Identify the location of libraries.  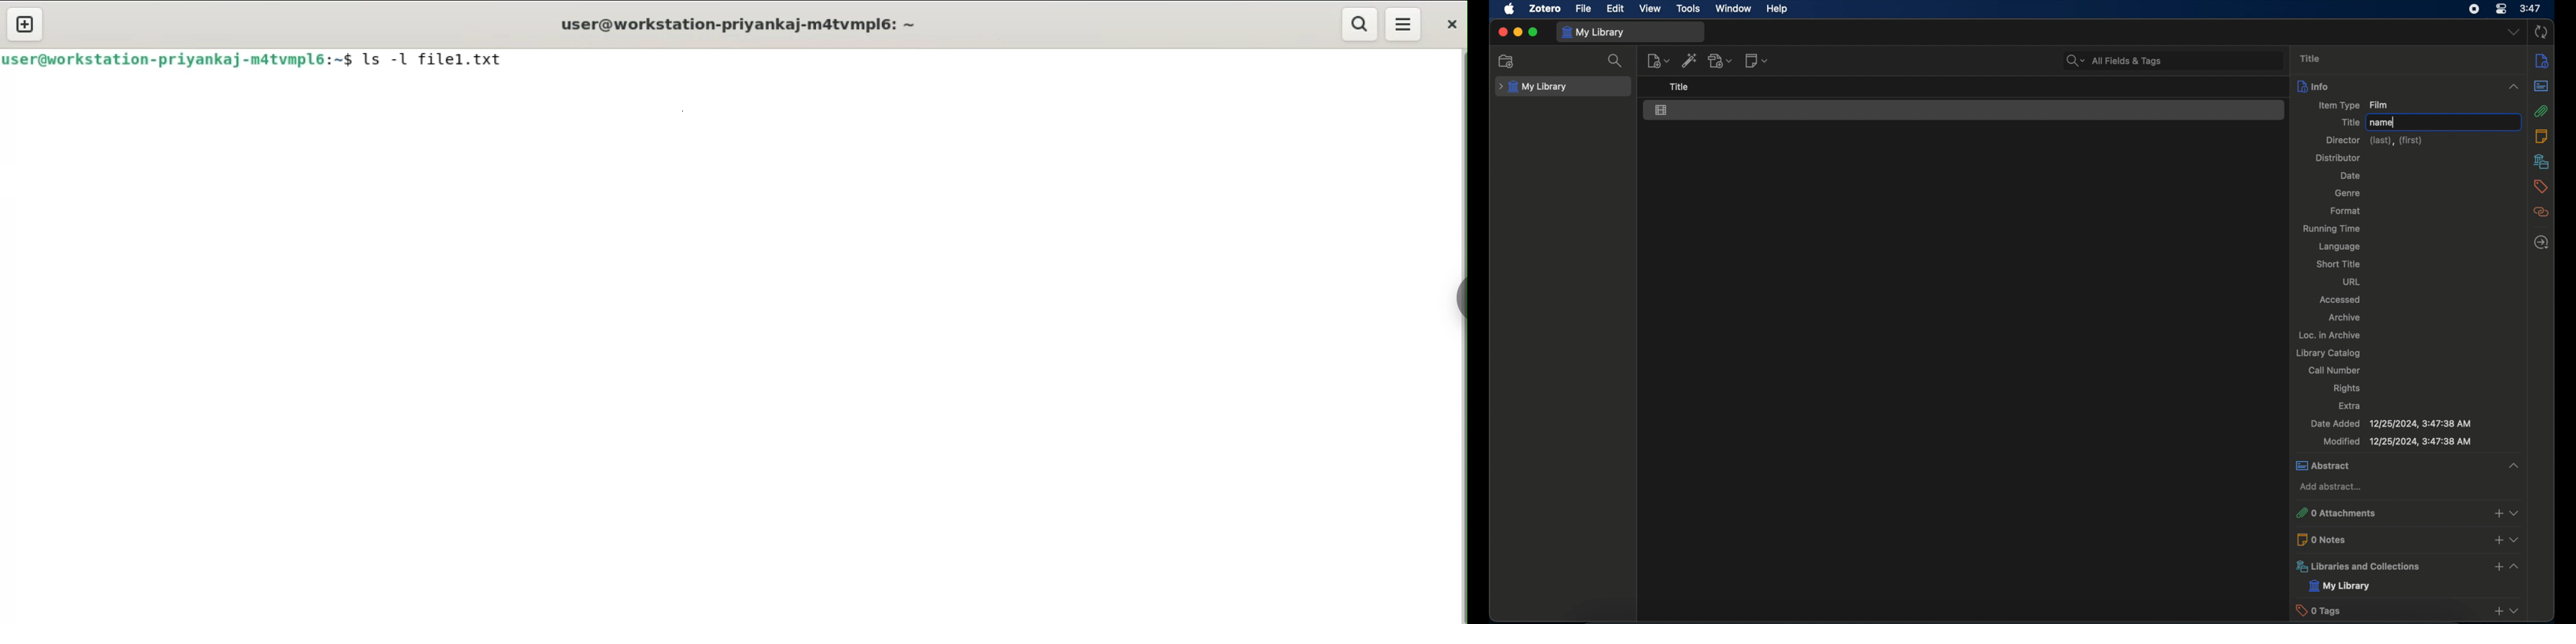
(2542, 161).